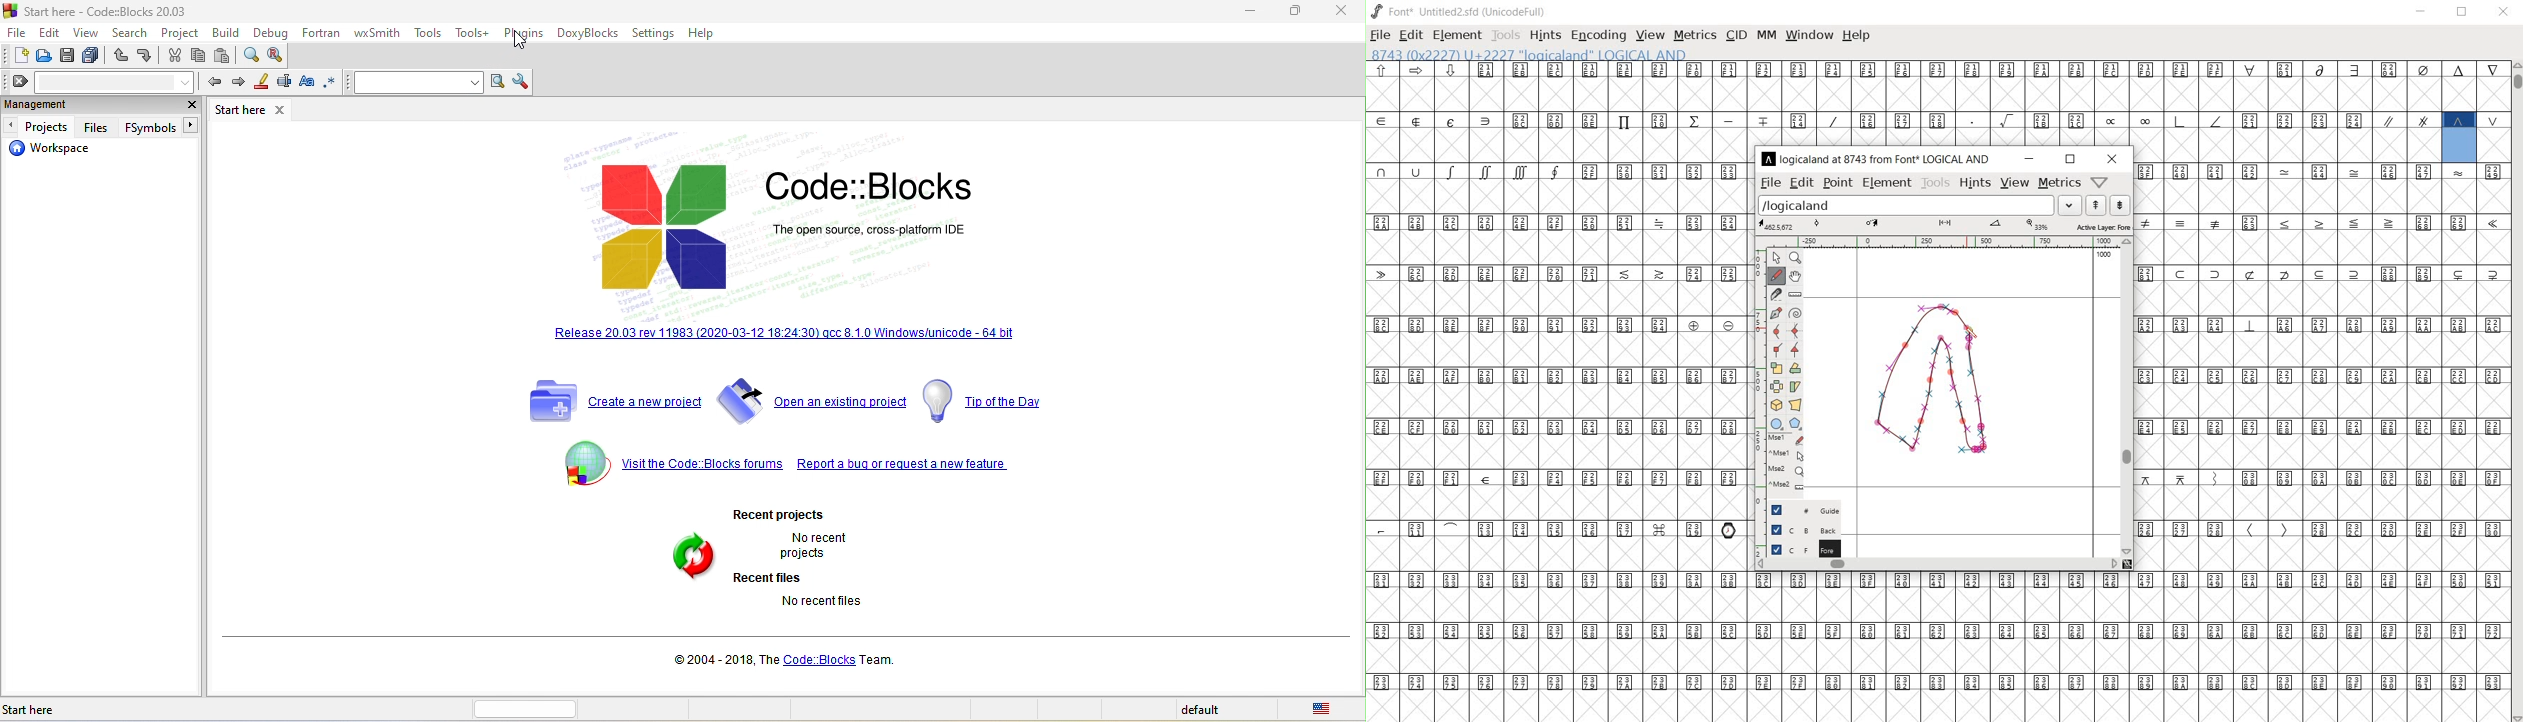 The image size is (2548, 728). I want to click on copy, so click(198, 55).